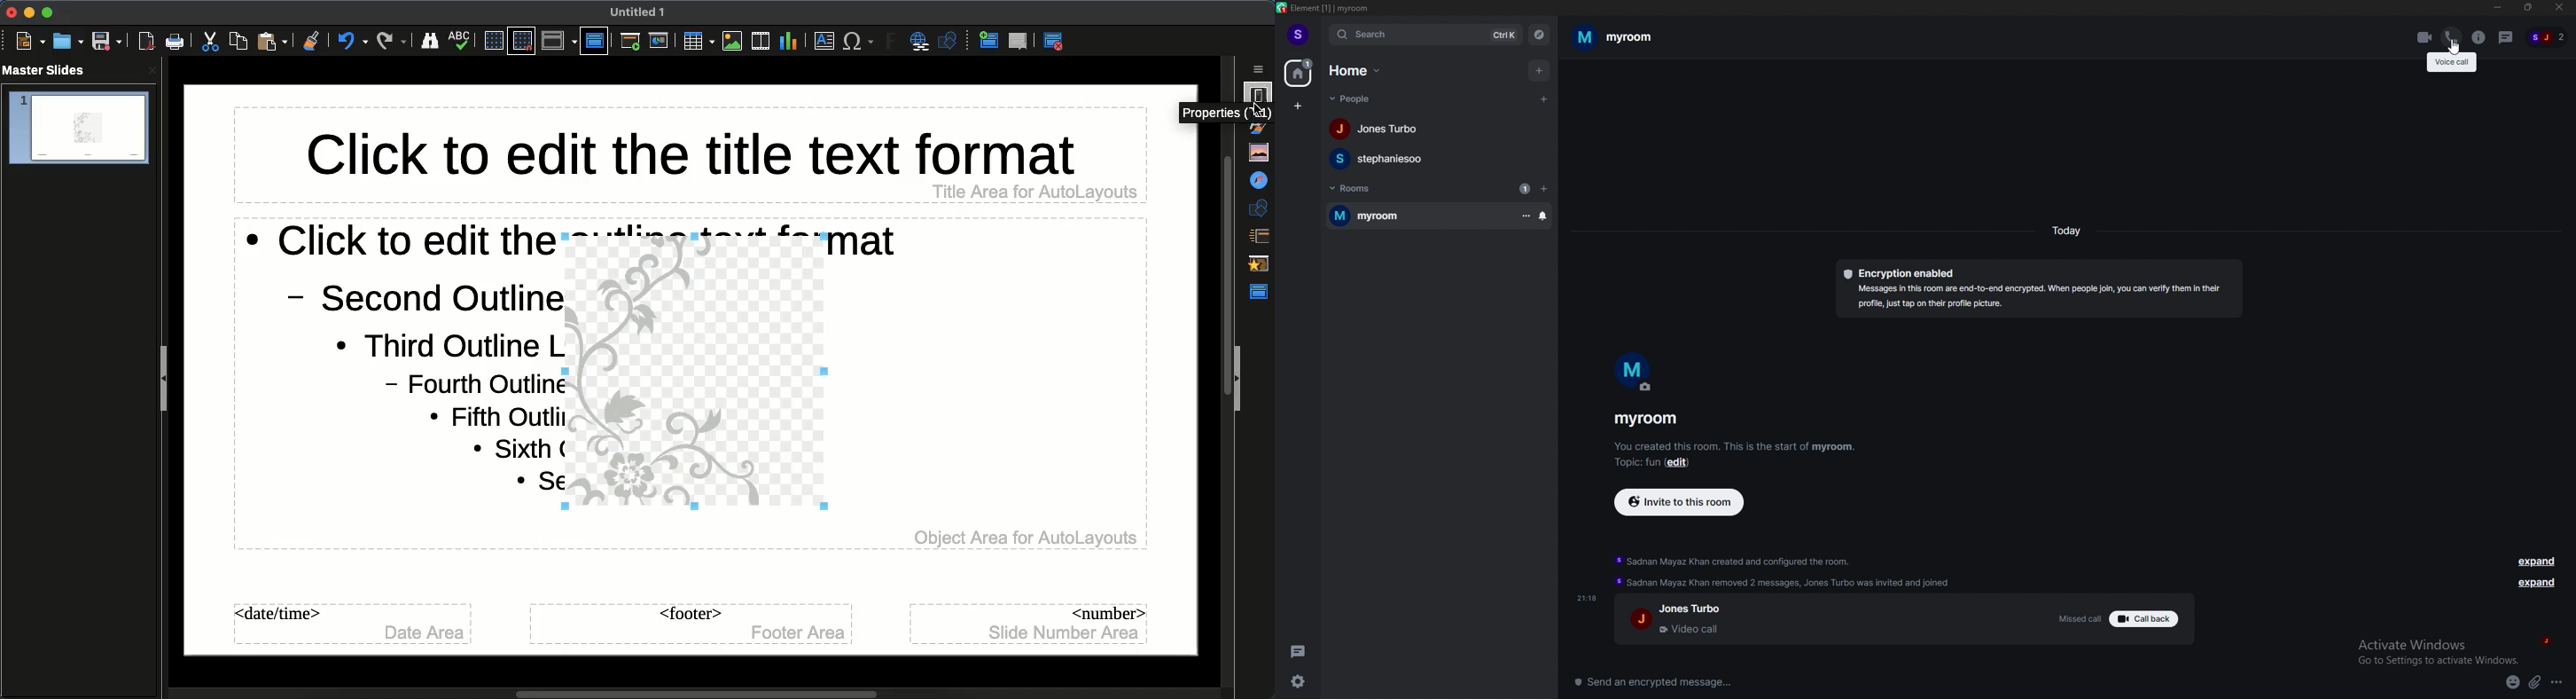 The height and width of the screenshot is (700, 2576). Describe the element at coordinates (1538, 69) in the screenshot. I see `add` at that location.